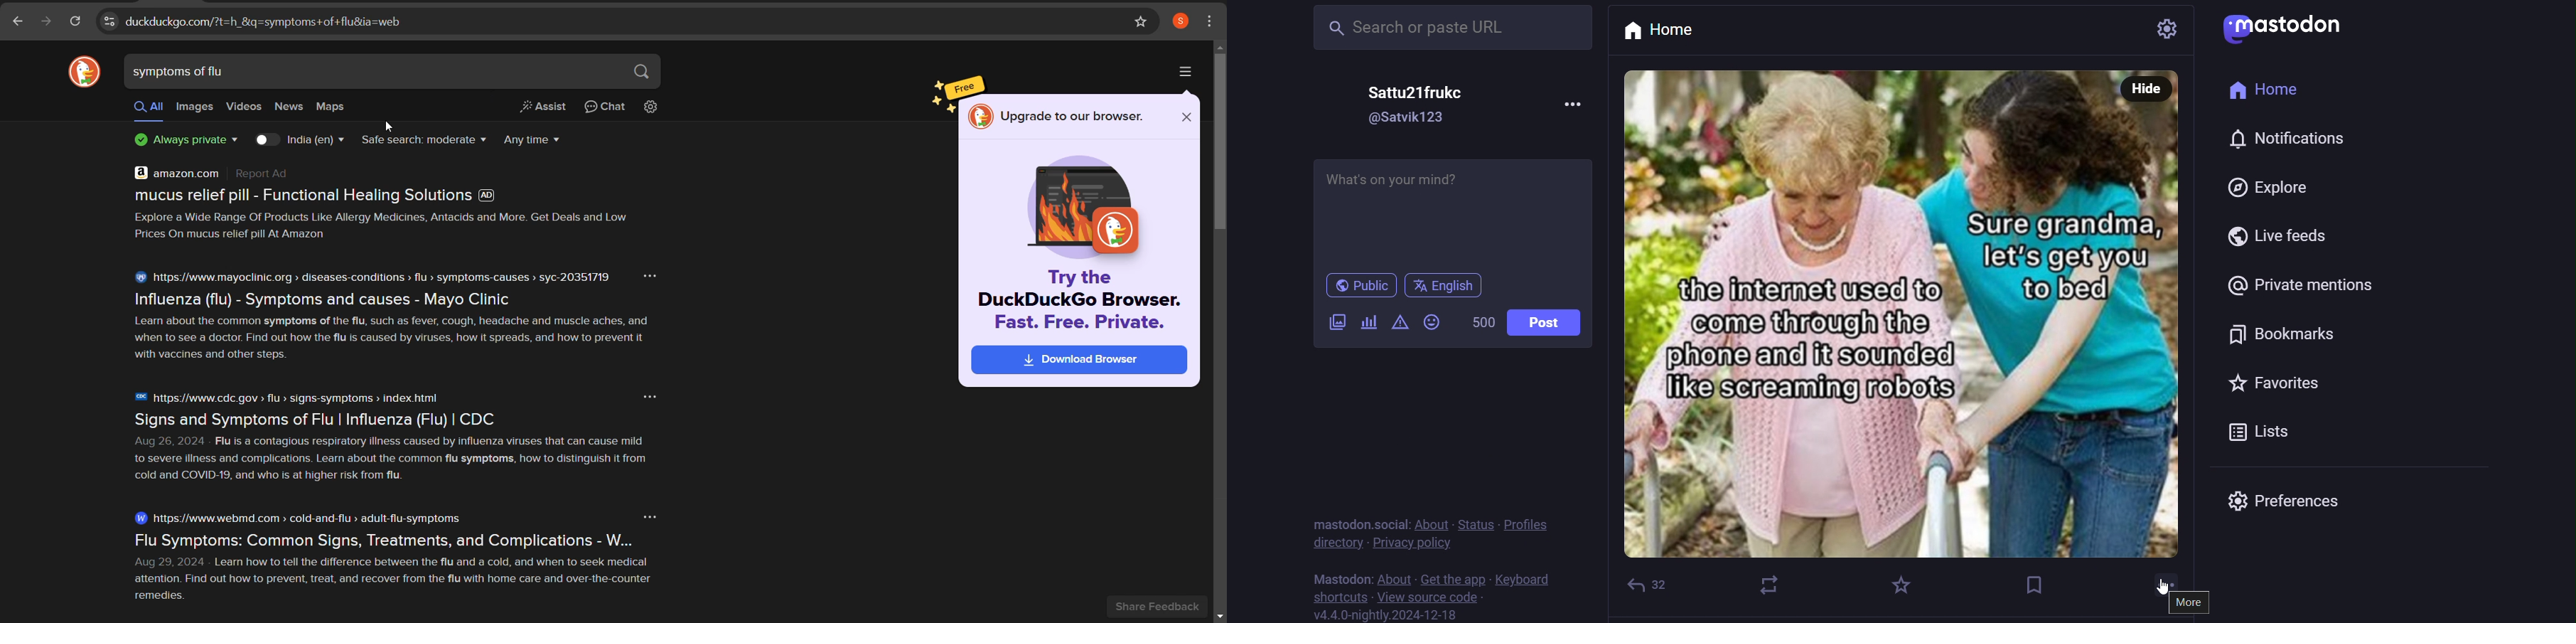  I want to click on reply, so click(1644, 582).